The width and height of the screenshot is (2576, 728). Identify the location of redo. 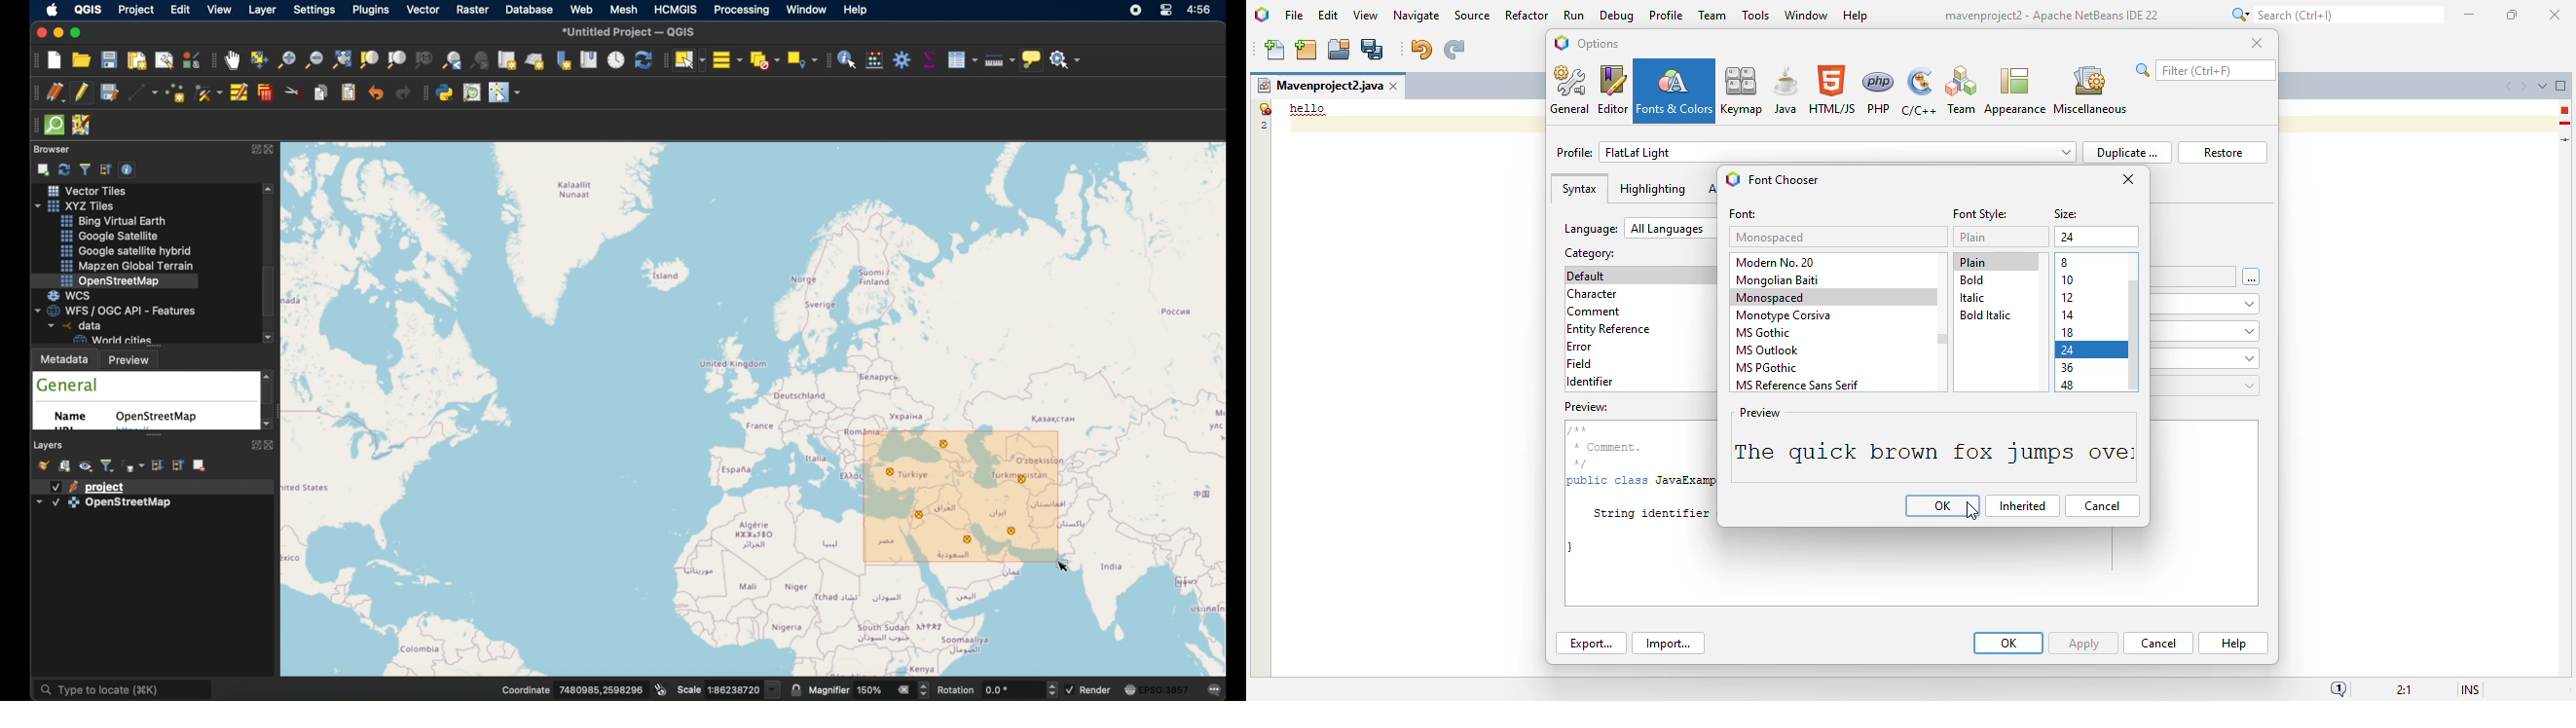
(1454, 50).